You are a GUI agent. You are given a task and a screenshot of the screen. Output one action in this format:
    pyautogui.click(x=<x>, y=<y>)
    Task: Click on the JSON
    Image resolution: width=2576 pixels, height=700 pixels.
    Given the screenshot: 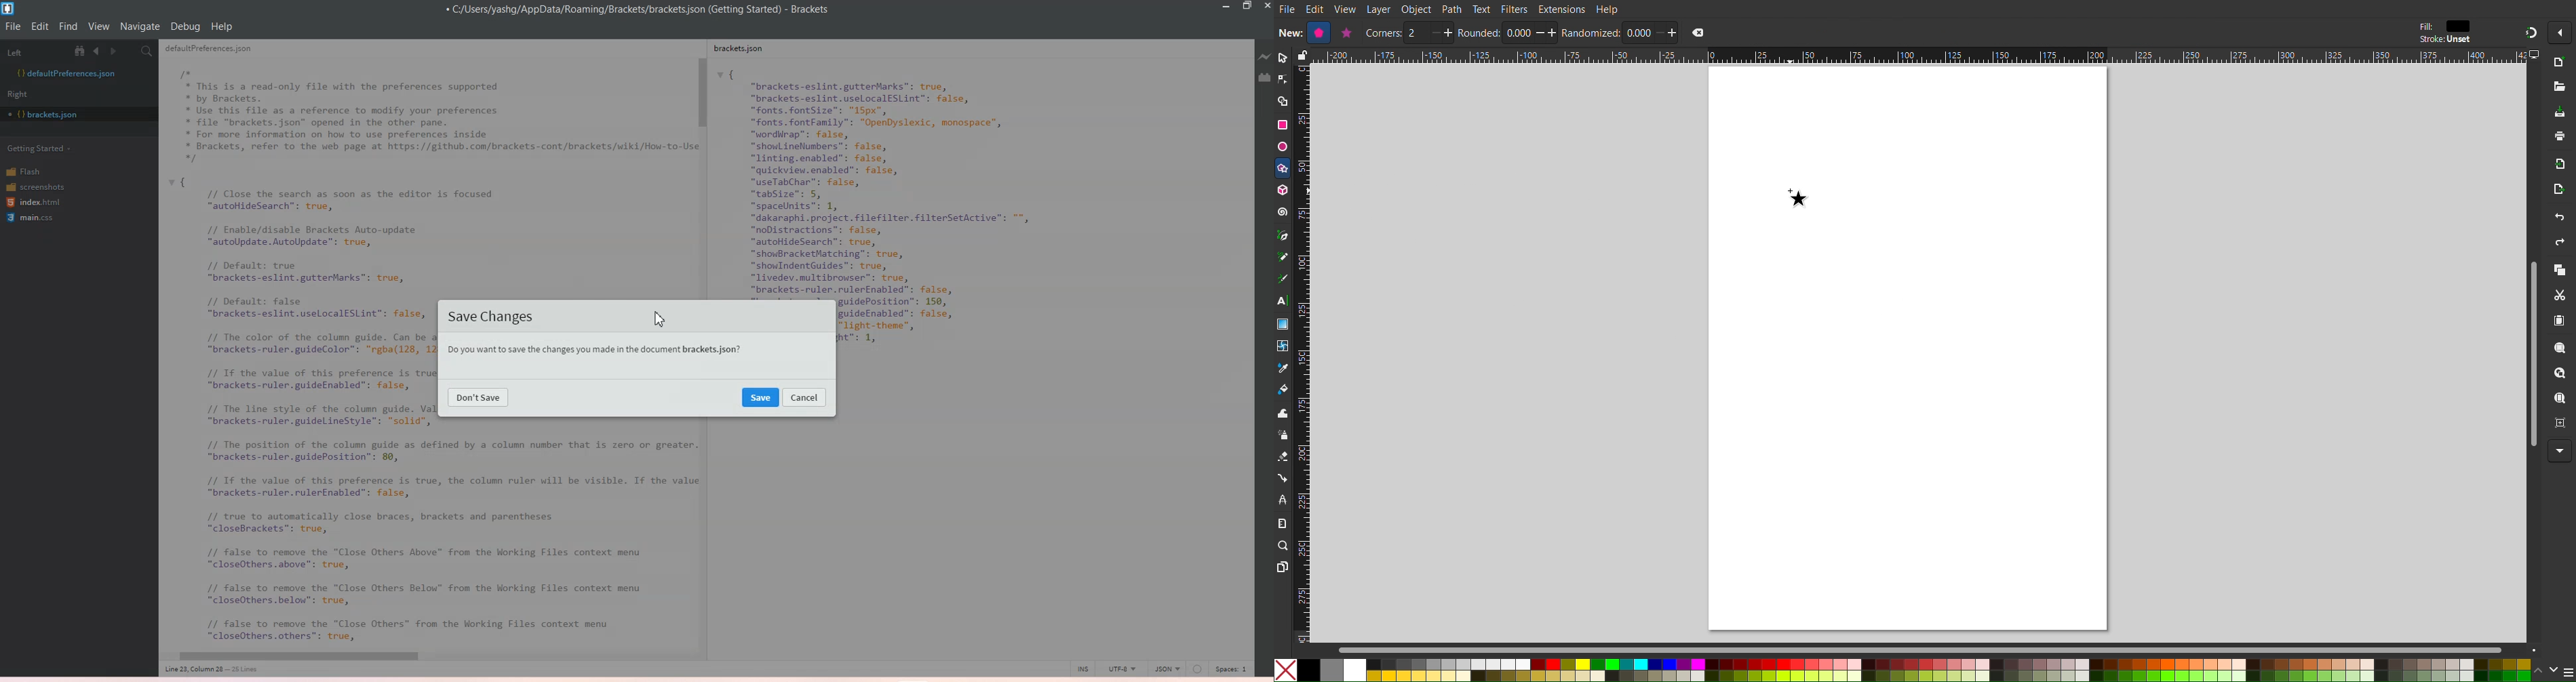 What is the action you would take?
    pyautogui.click(x=1168, y=667)
    